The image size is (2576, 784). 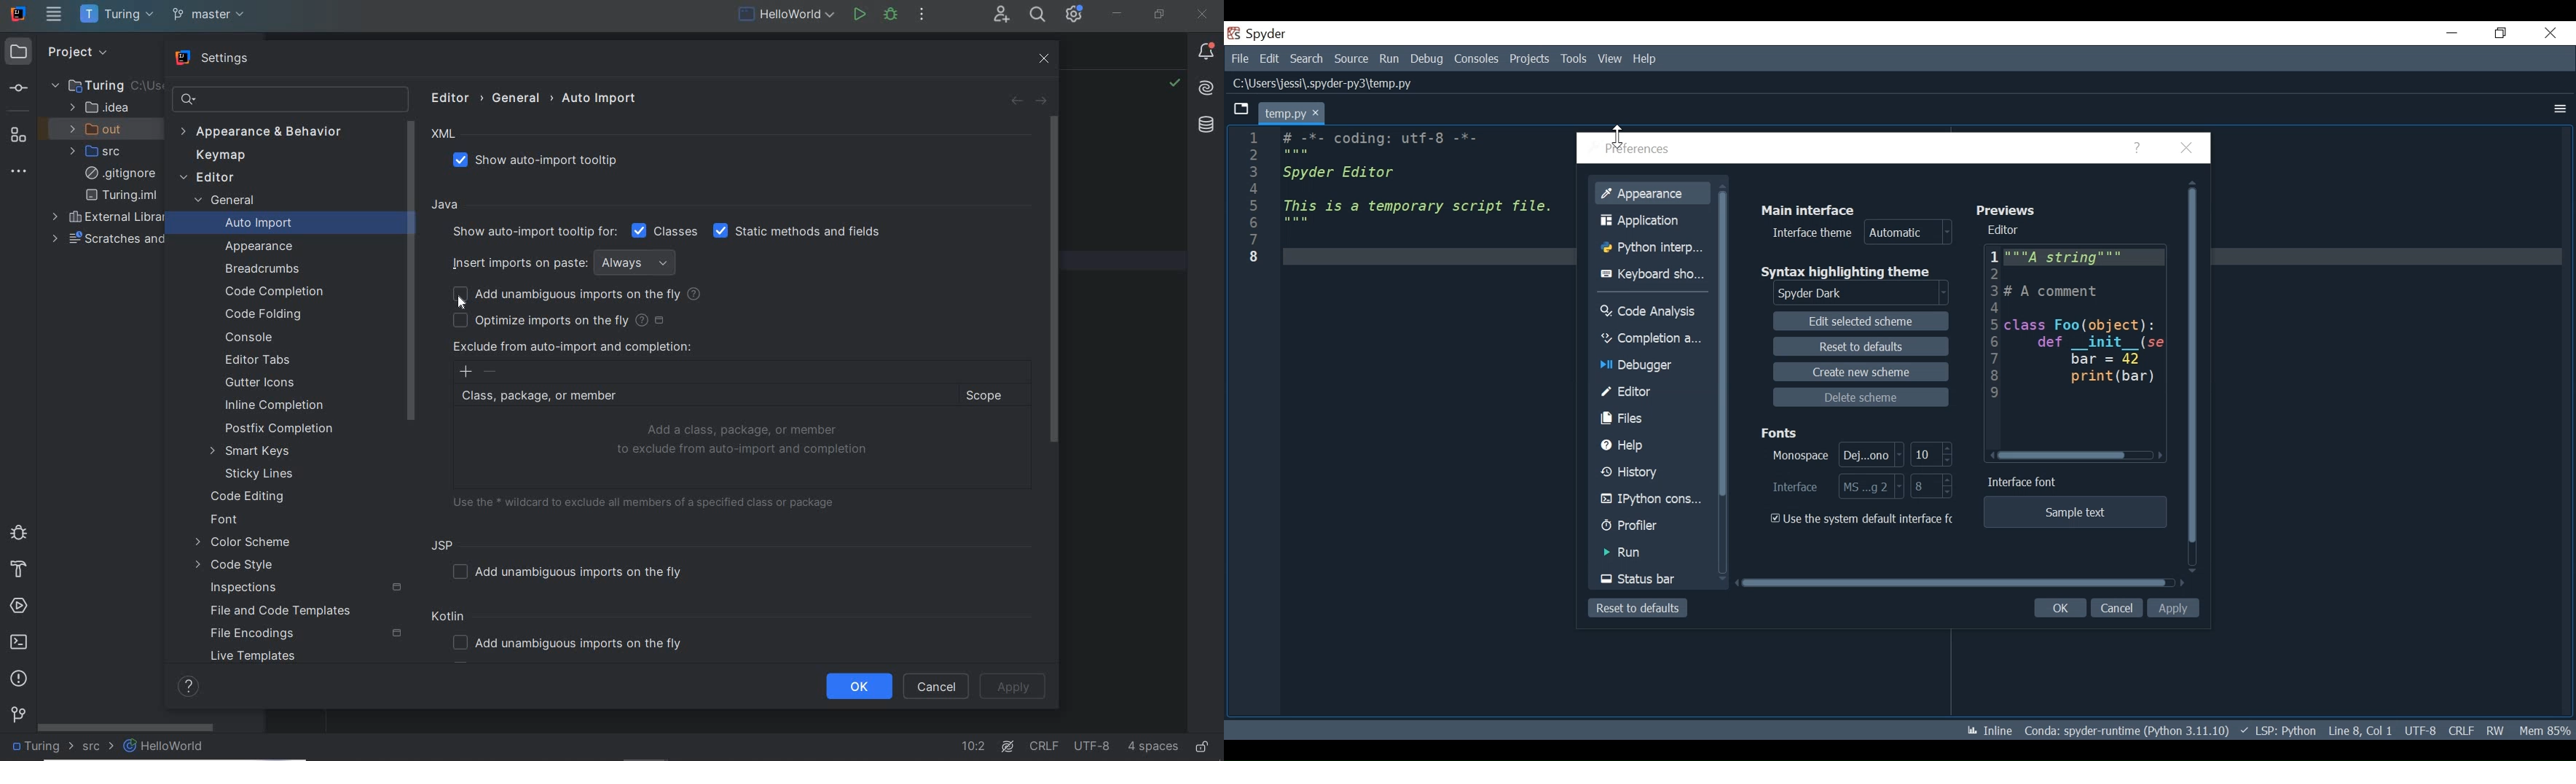 I want to click on C:\USERS\JESSIN.SPyder-pys\temp.py, so click(x=1331, y=85).